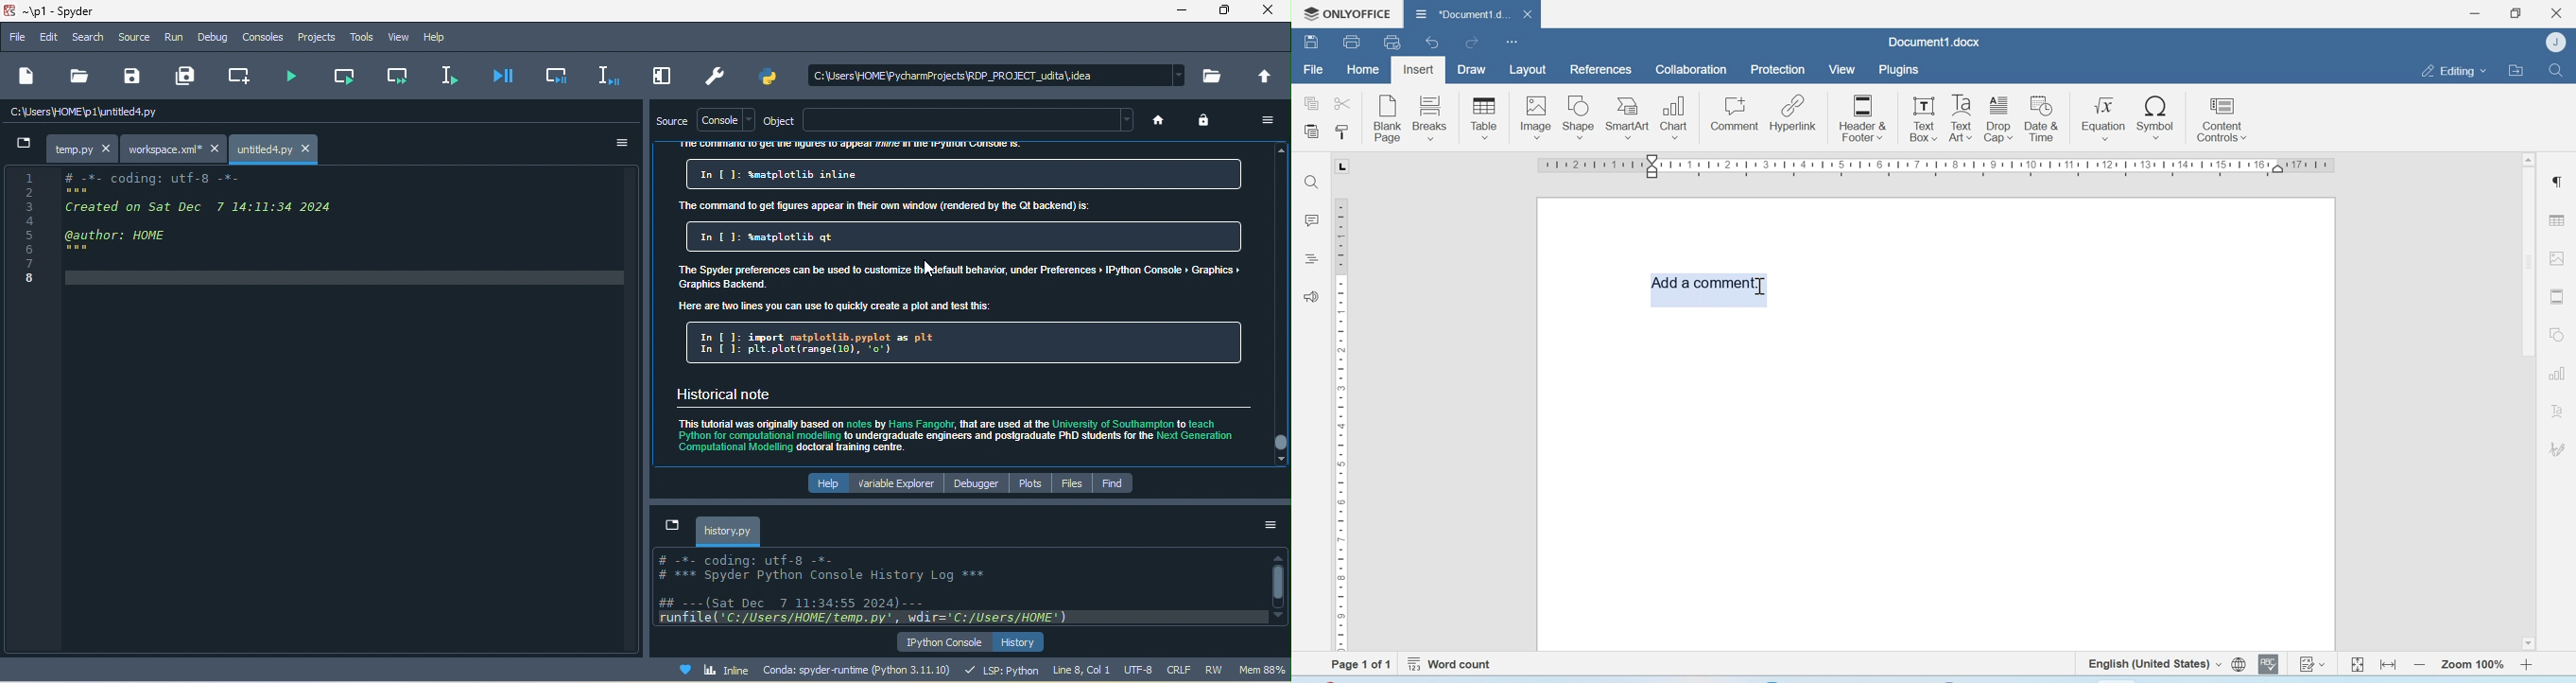 The image size is (2576, 700). Describe the element at coordinates (1628, 118) in the screenshot. I see `SmartArt` at that location.